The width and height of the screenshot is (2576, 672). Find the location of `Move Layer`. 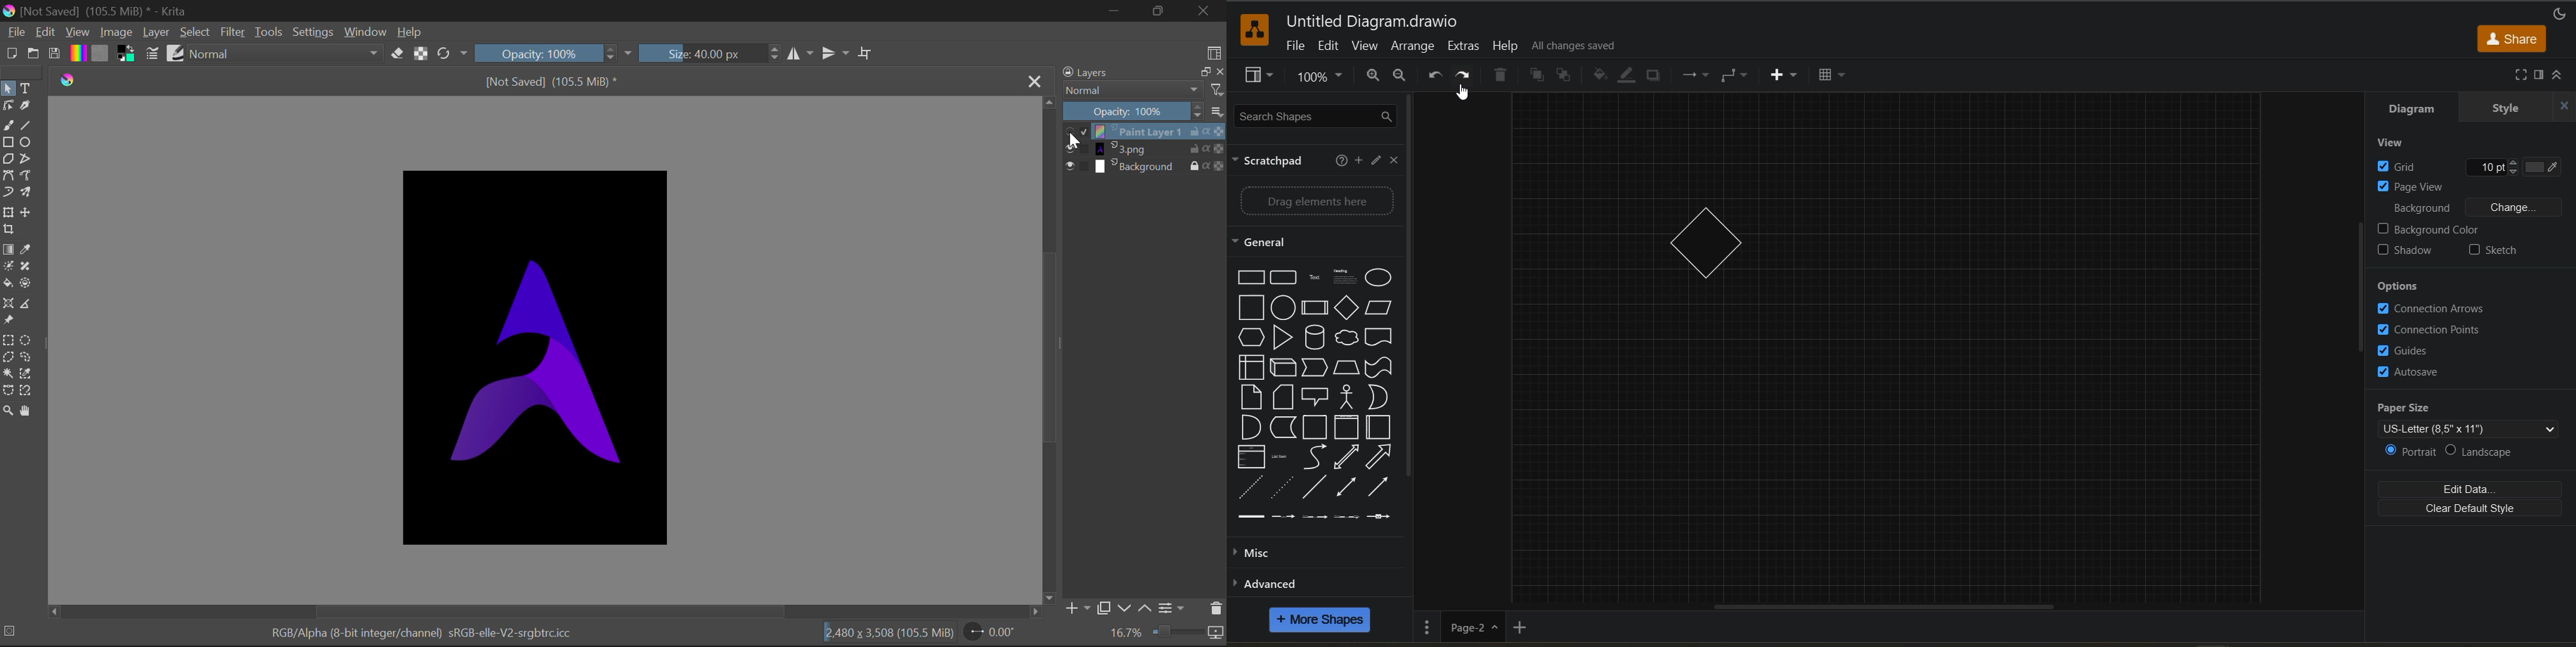

Move Layer is located at coordinates (28, 210).